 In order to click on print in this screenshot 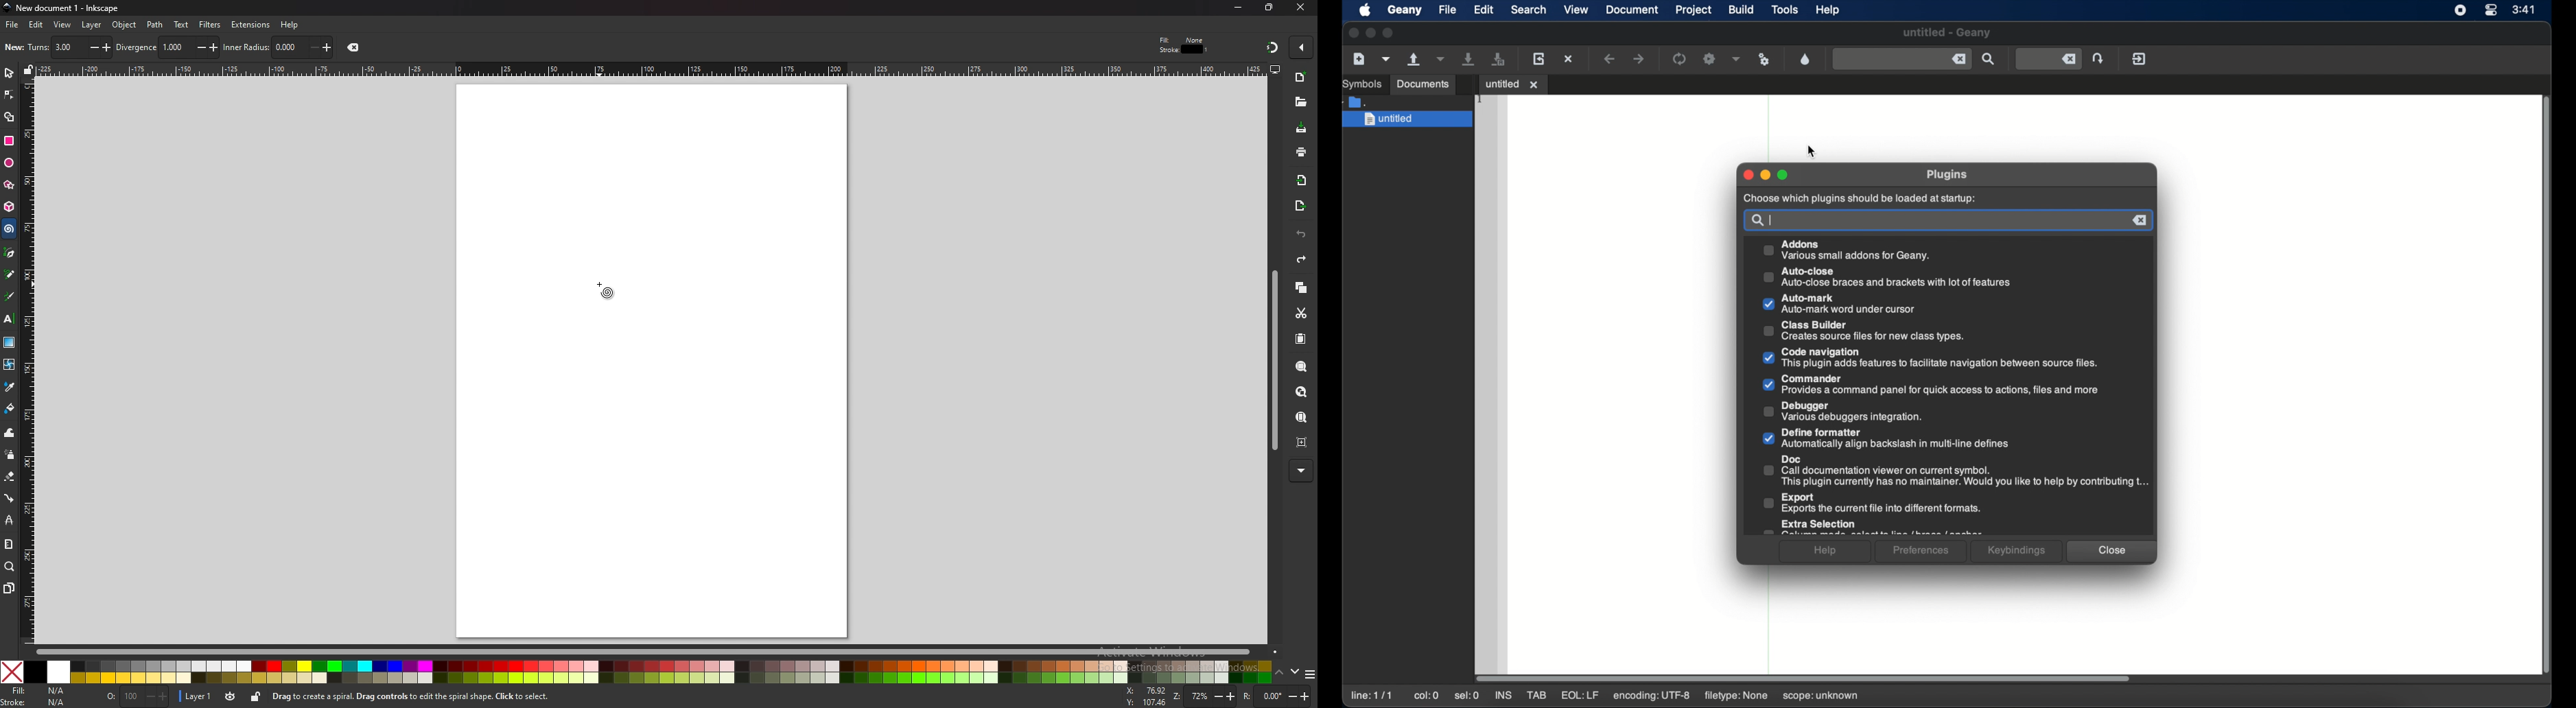, I will do `click(1300, 152)`.